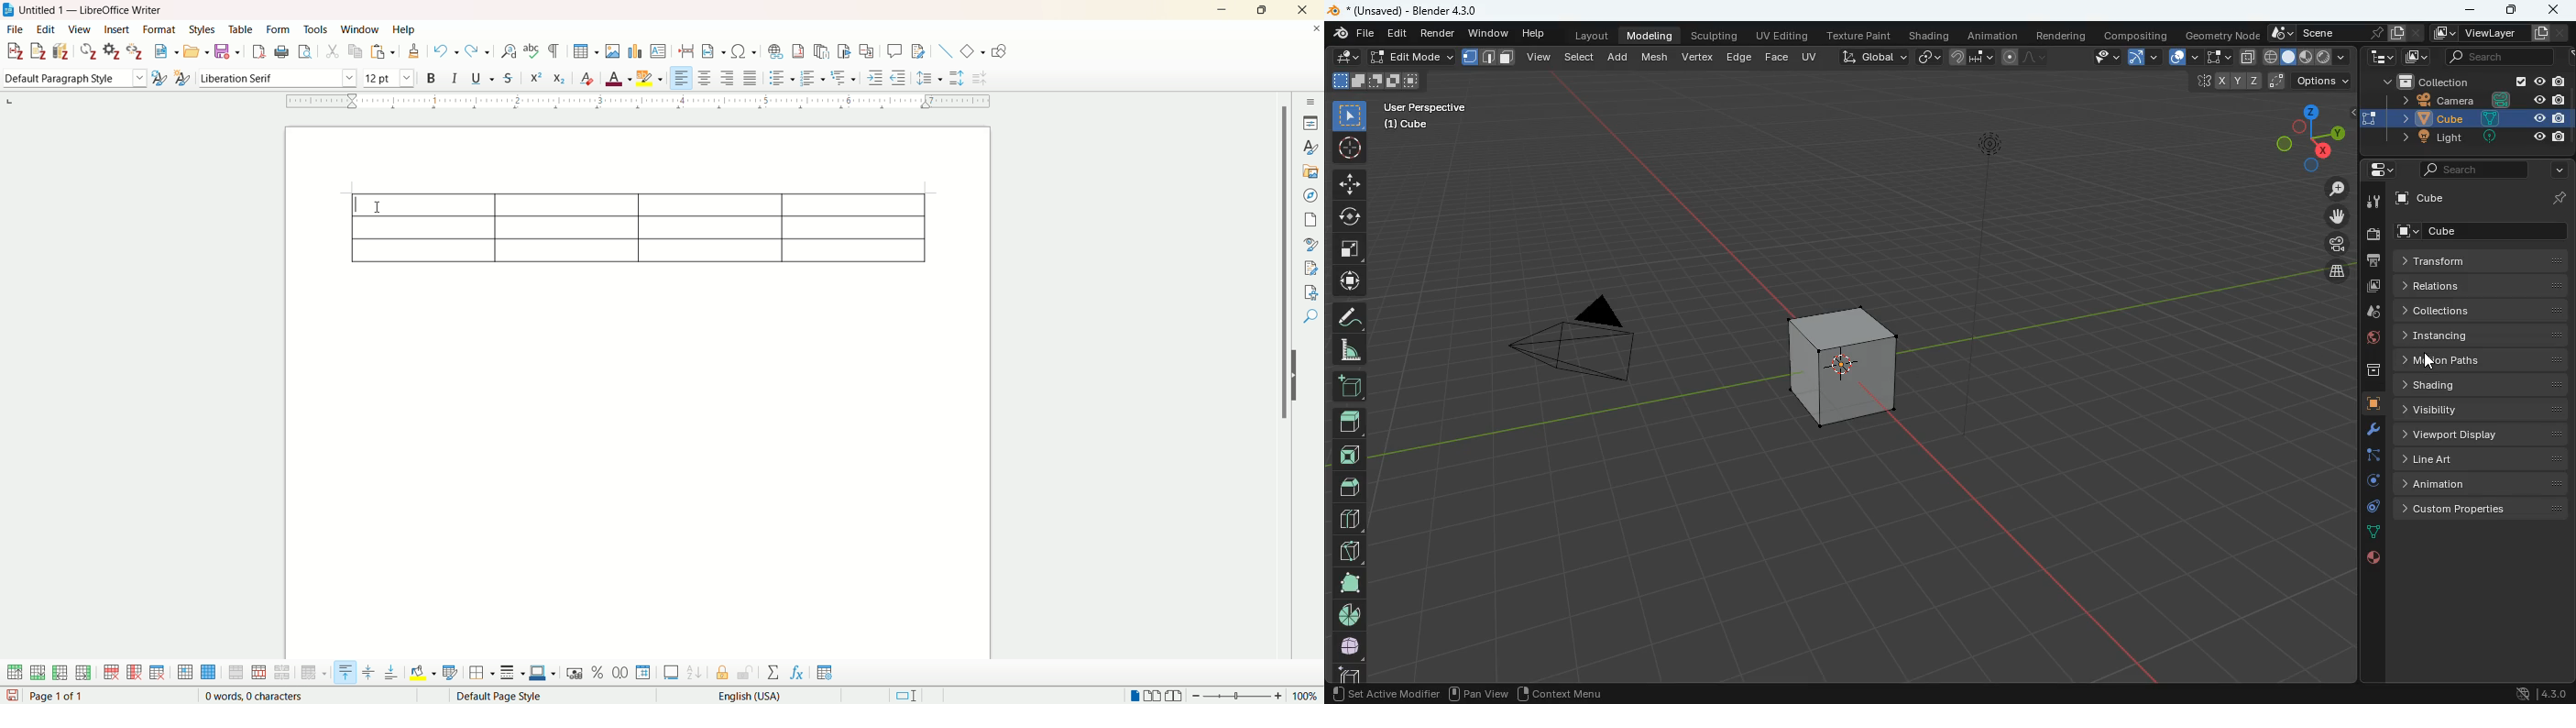  What do you see at coordinates (204, 30) in the screenshot?
I see `styles` at bounding box center [204, 30].